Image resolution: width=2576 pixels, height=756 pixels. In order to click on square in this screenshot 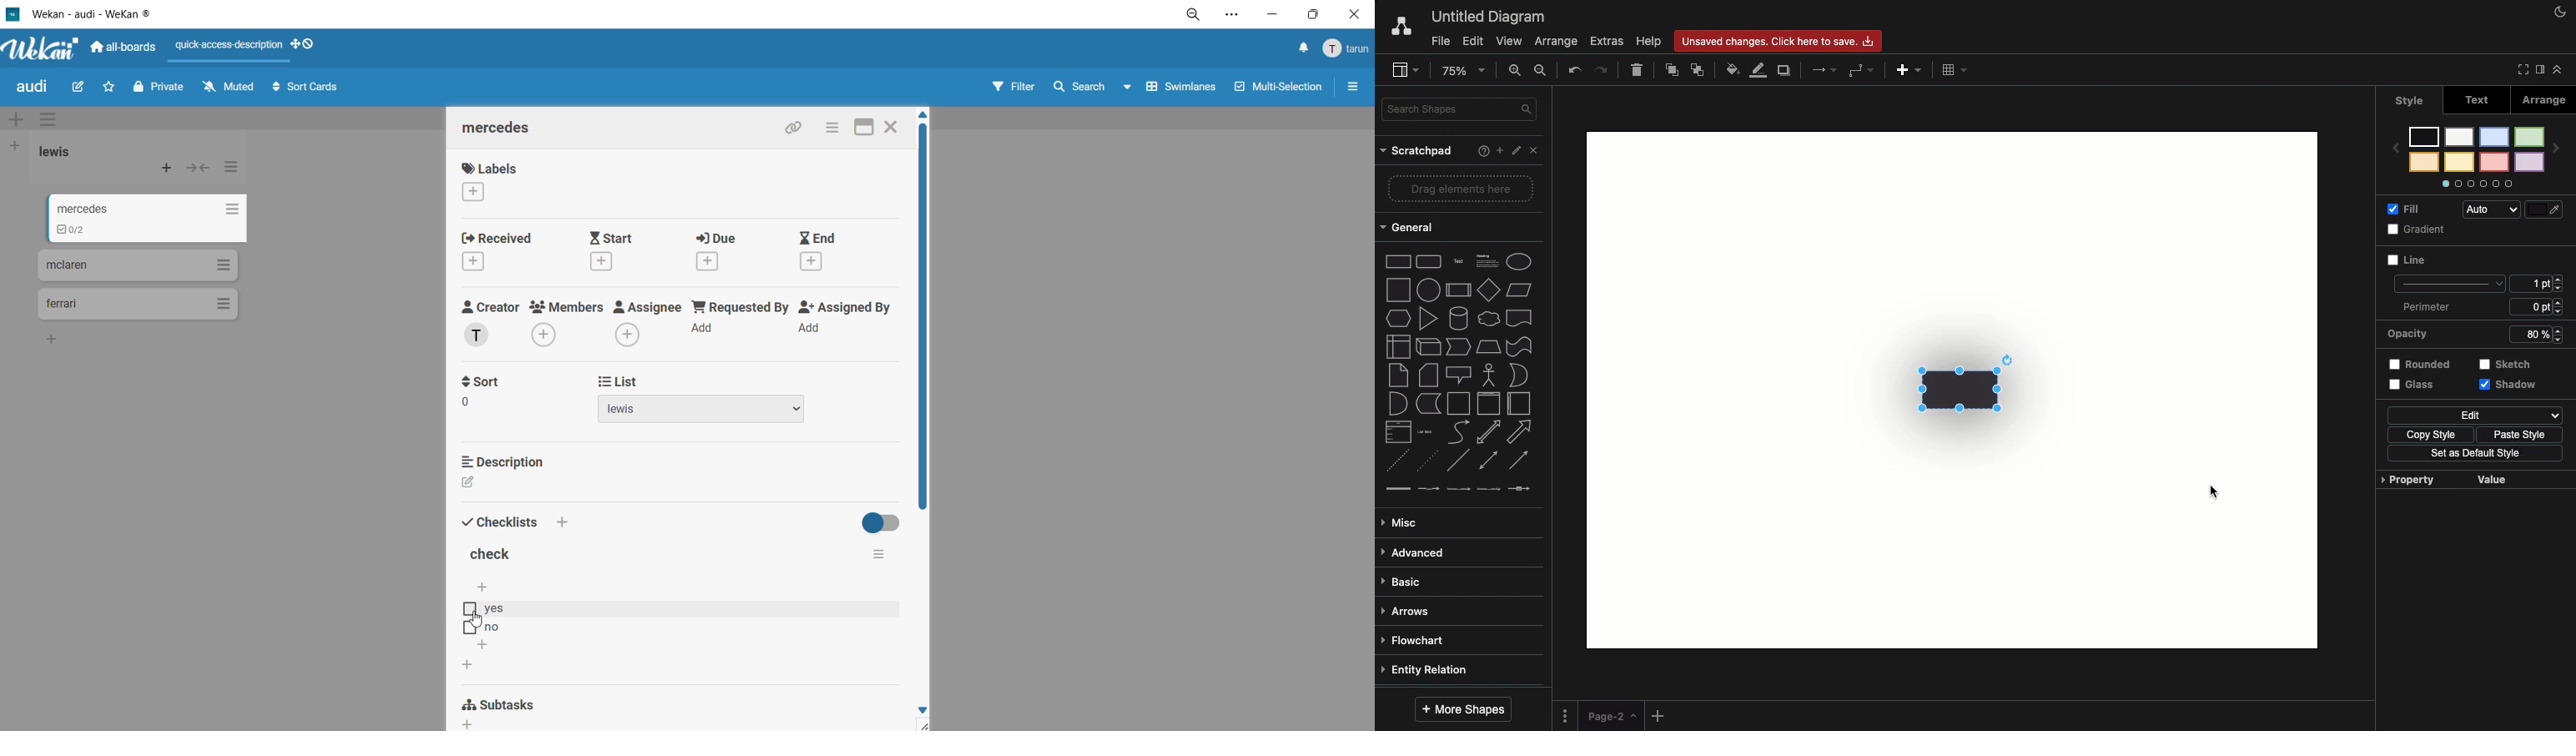, I will do `click(1400, 290)`.